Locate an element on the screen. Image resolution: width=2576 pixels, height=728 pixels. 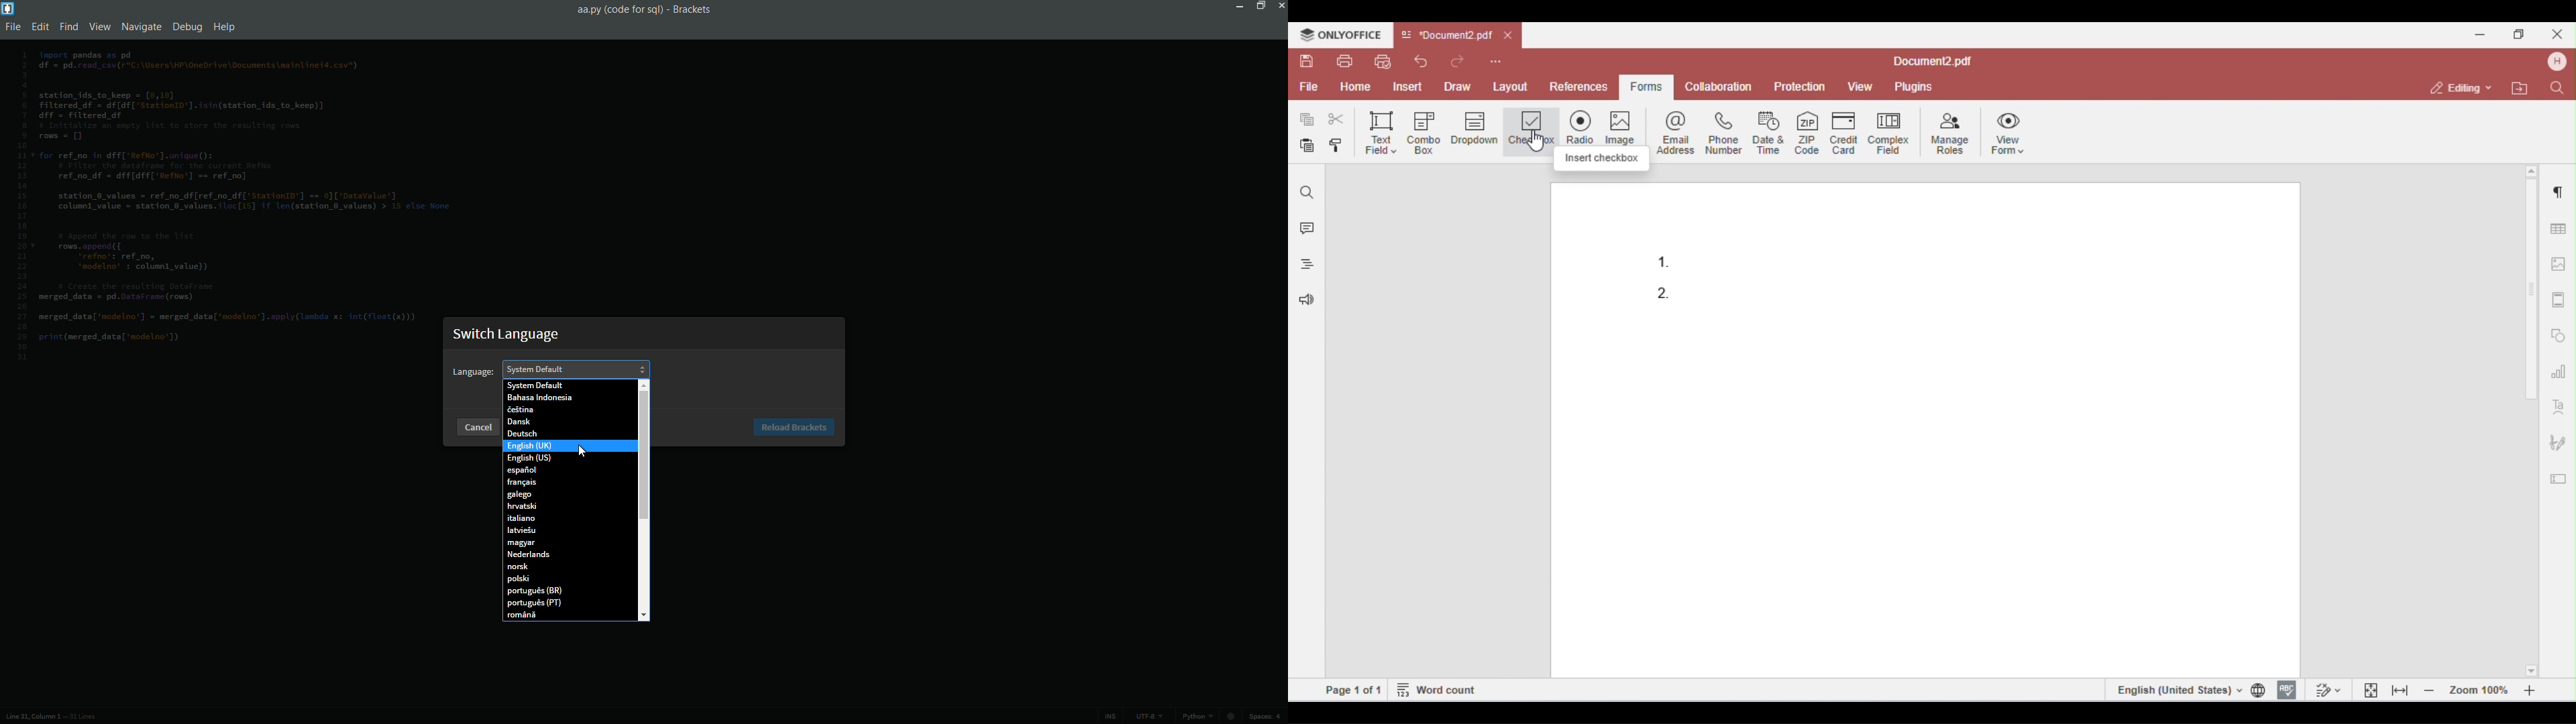
app icon is located at coordinates (8, 8).